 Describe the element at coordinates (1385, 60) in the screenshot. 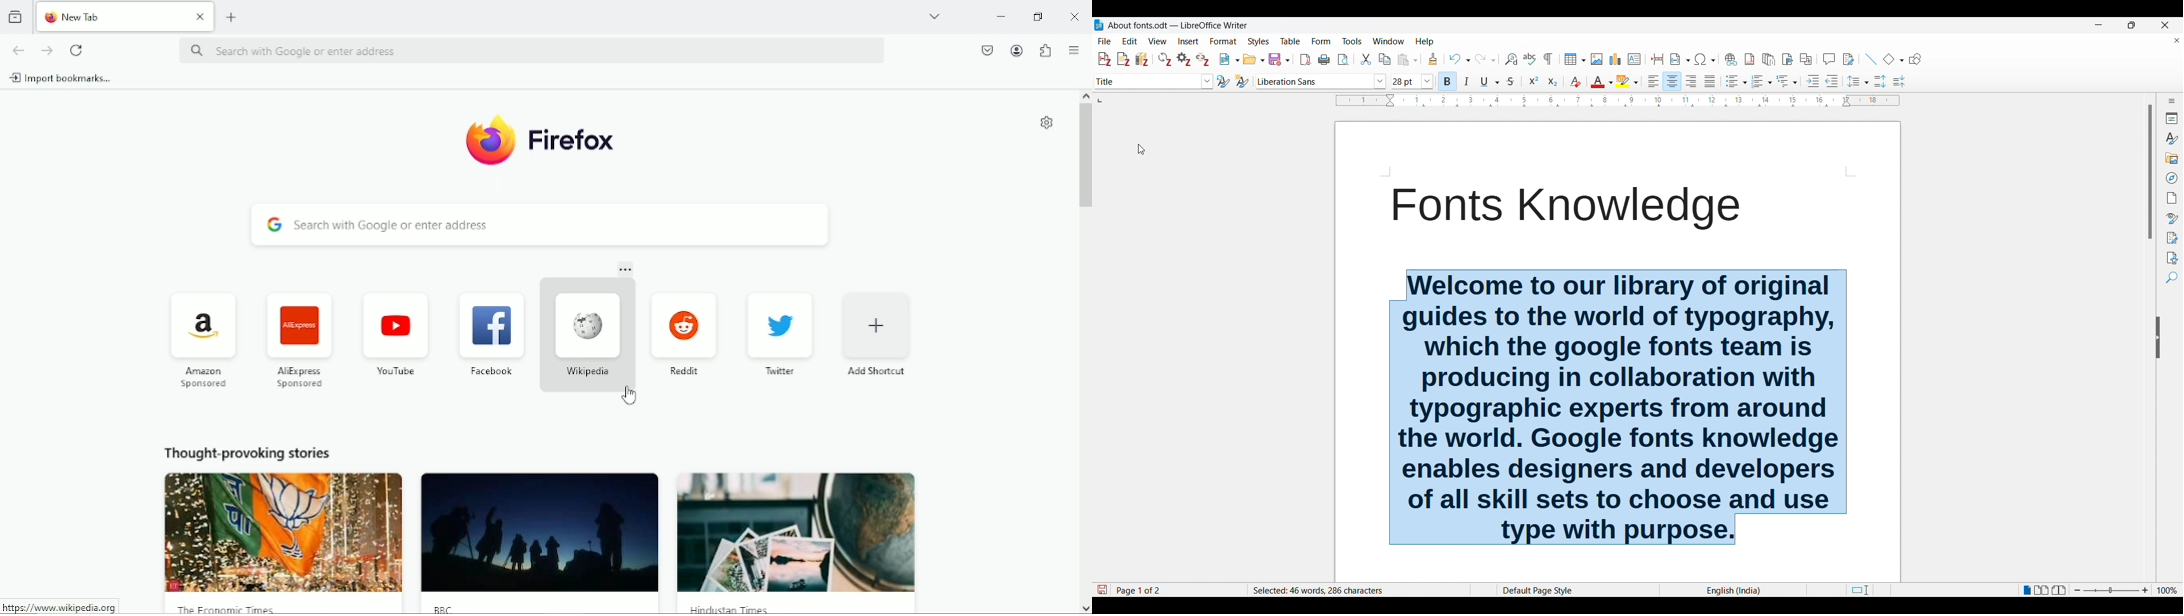

I see `Copy` at that location.